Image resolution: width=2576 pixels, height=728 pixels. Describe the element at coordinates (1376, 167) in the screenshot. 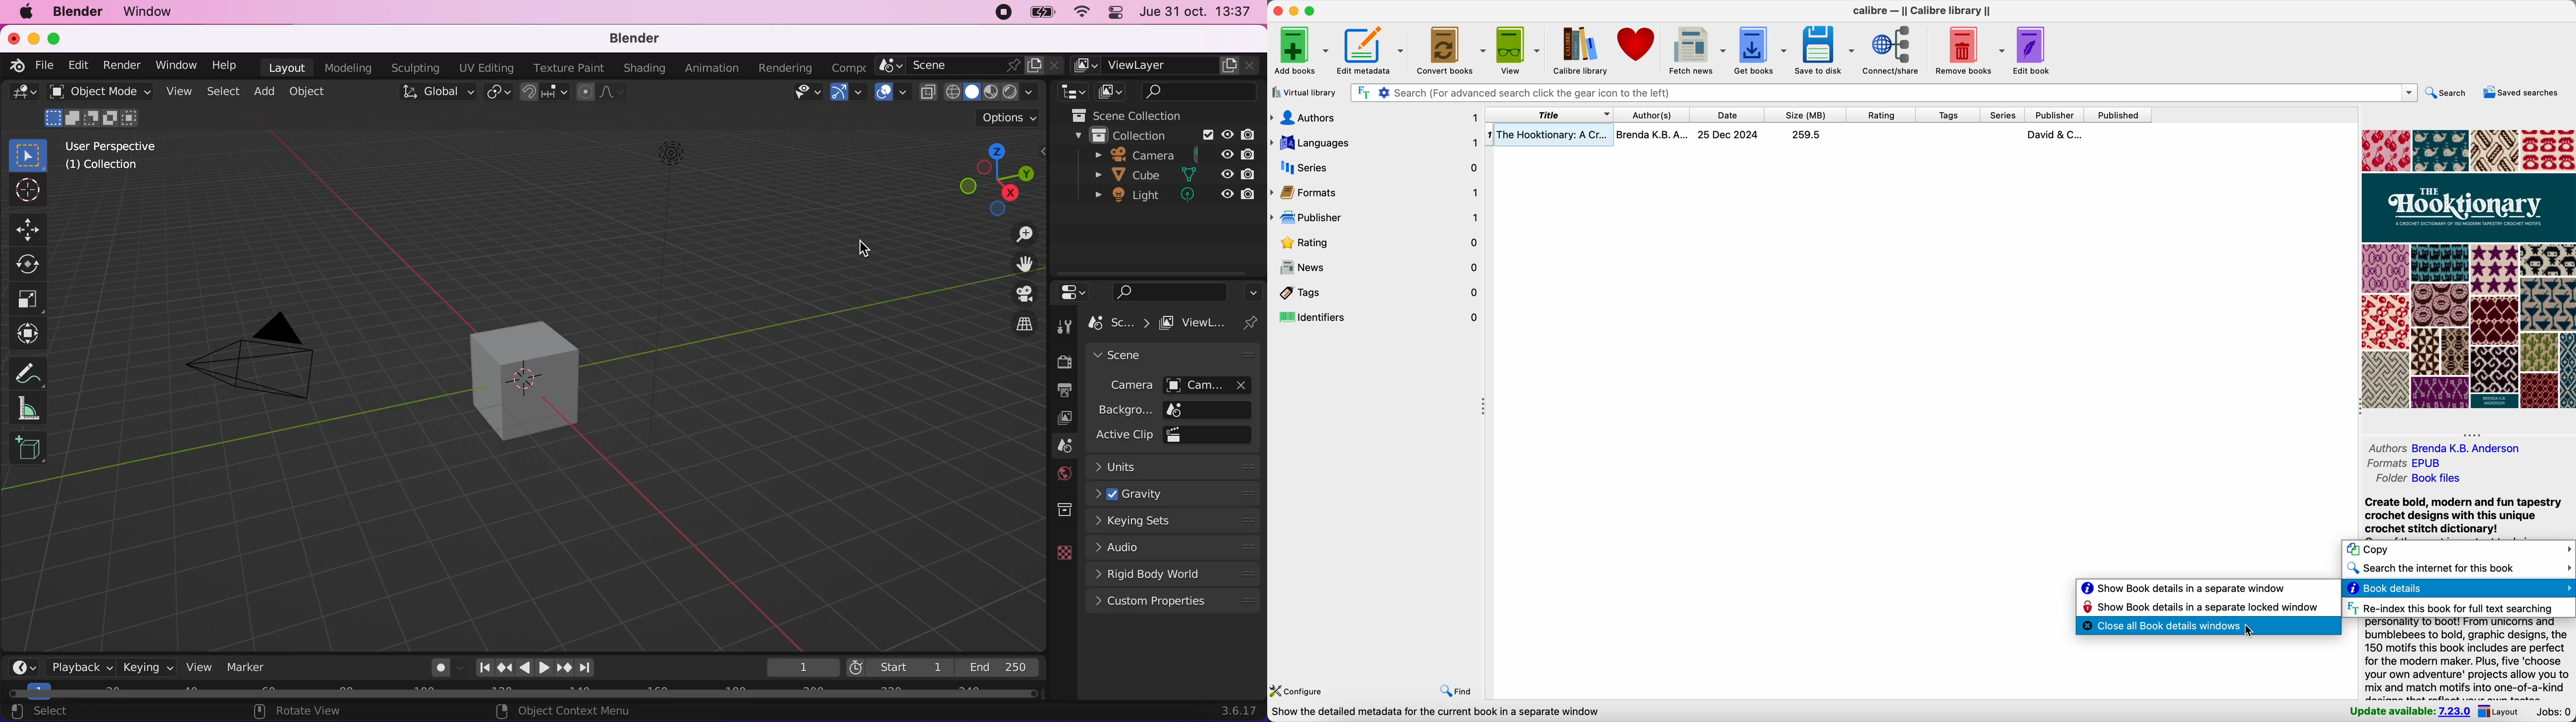

I see `series` at that location.